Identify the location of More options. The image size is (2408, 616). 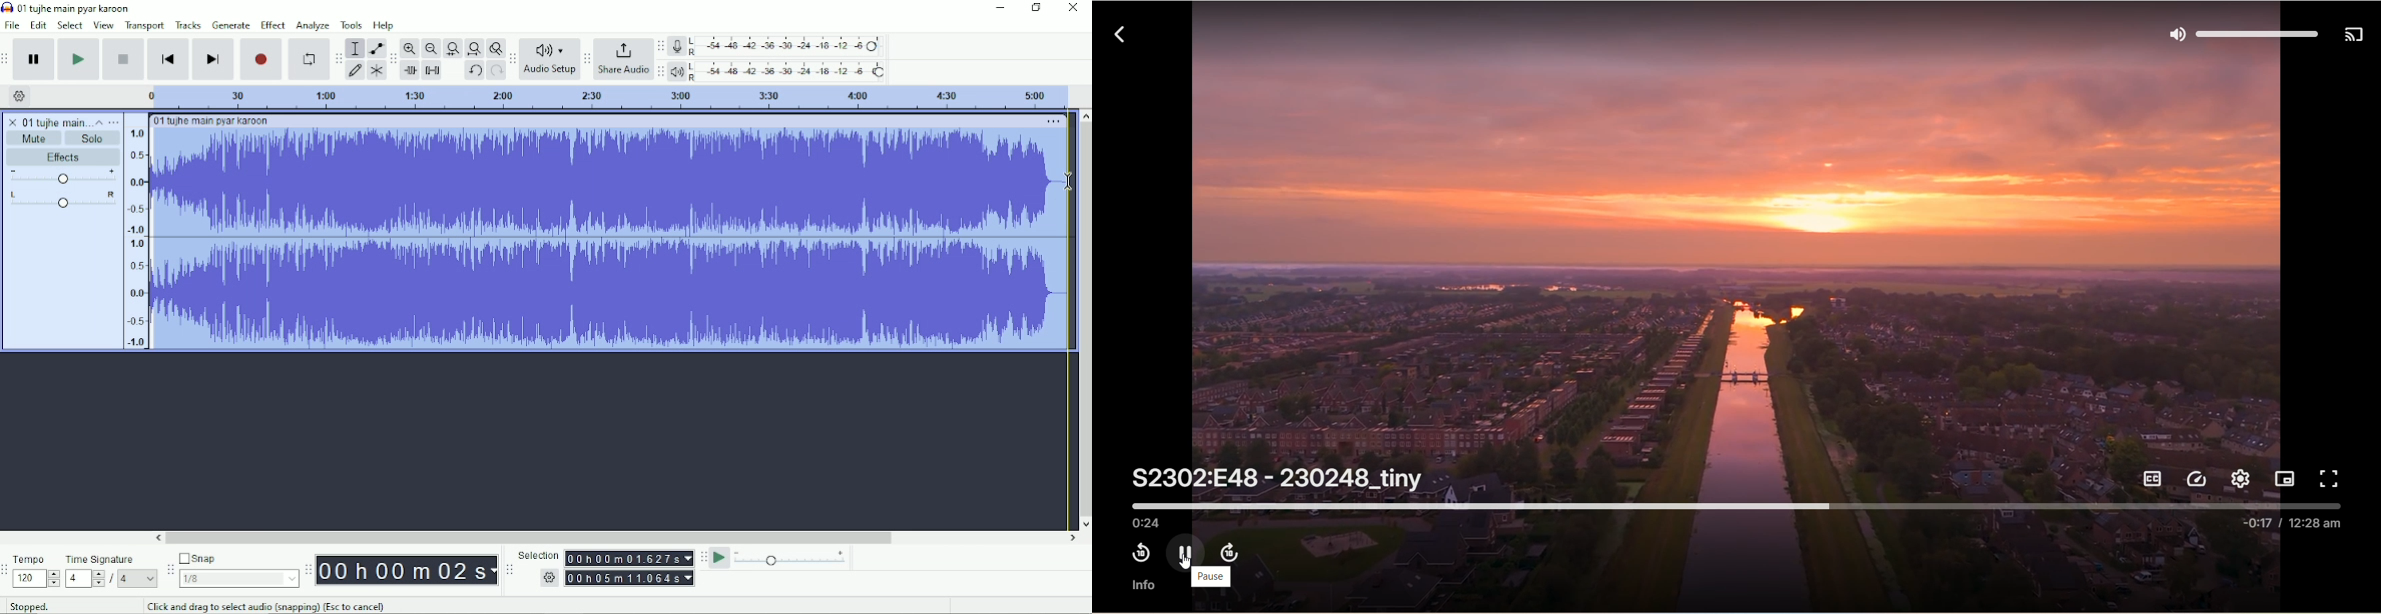
(1054, 122).